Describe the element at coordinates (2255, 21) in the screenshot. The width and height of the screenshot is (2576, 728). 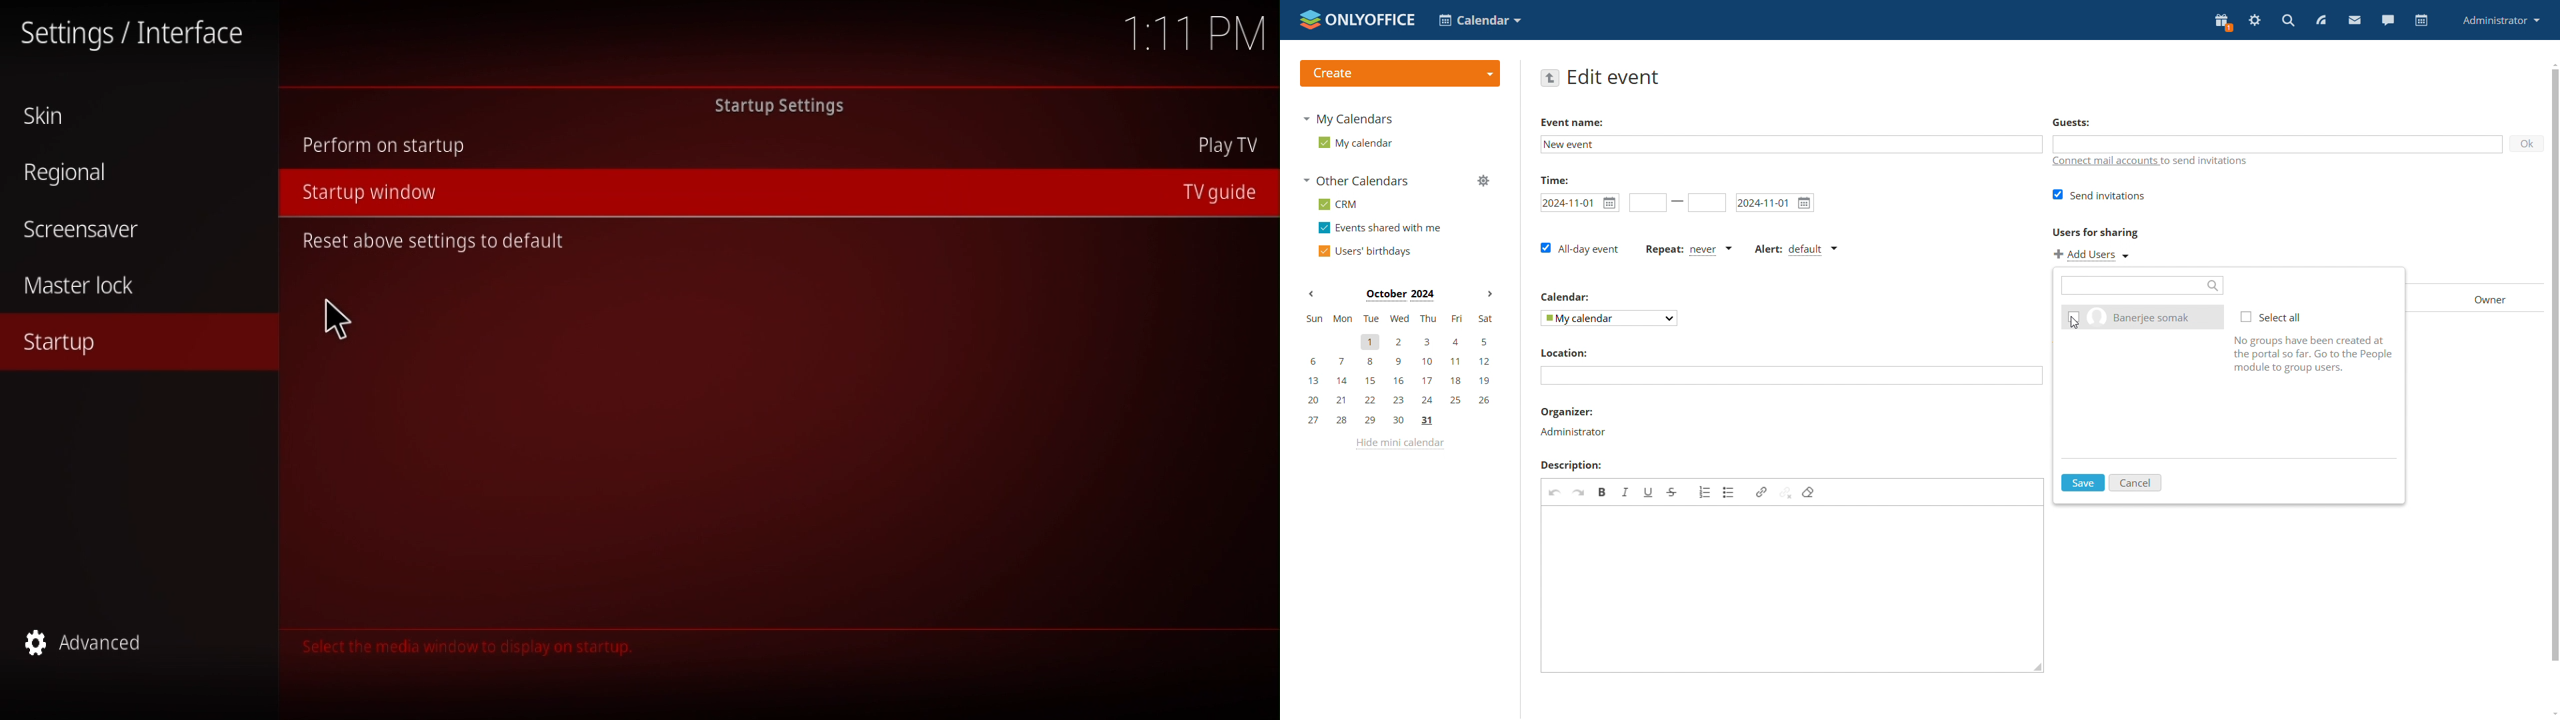
I see `serringas` at that location.